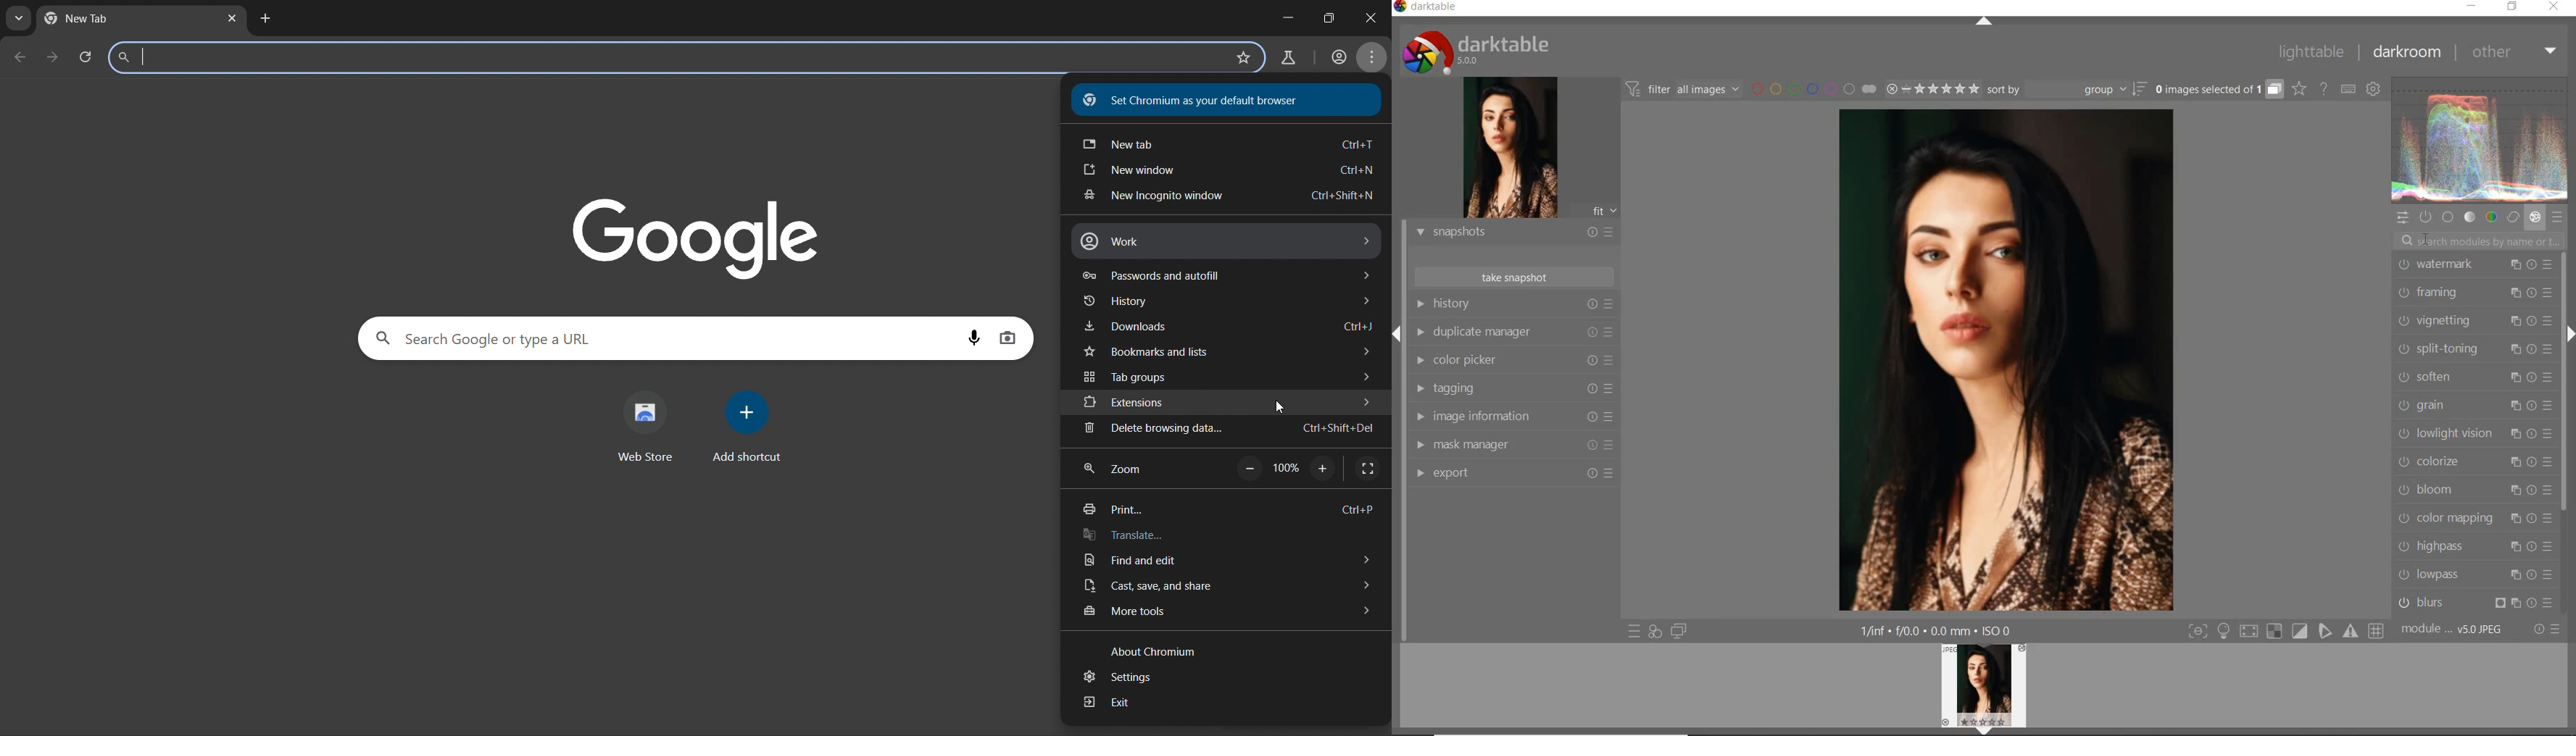  What do you see at coordinates (2560, 219) in the screenshot?
I see `presets` at bounding box center [2560, 219].